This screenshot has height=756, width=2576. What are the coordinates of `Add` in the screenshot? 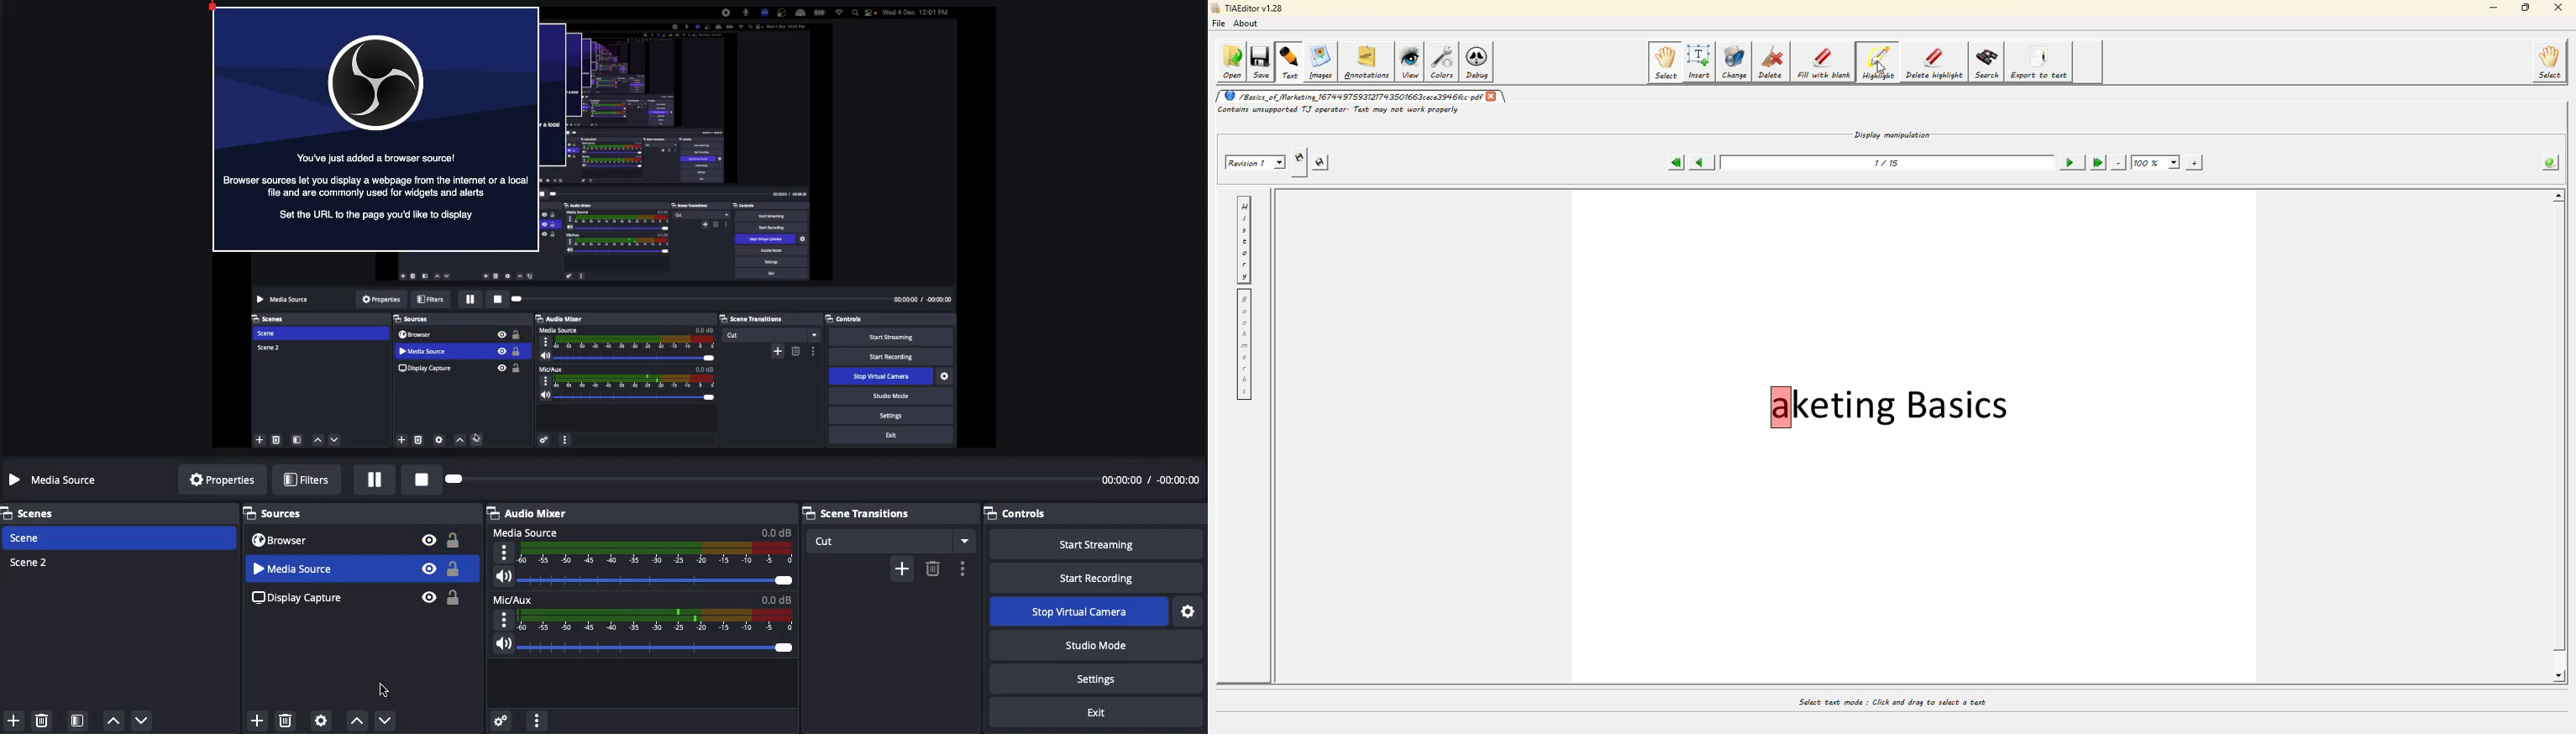 It's located at (13, 721).